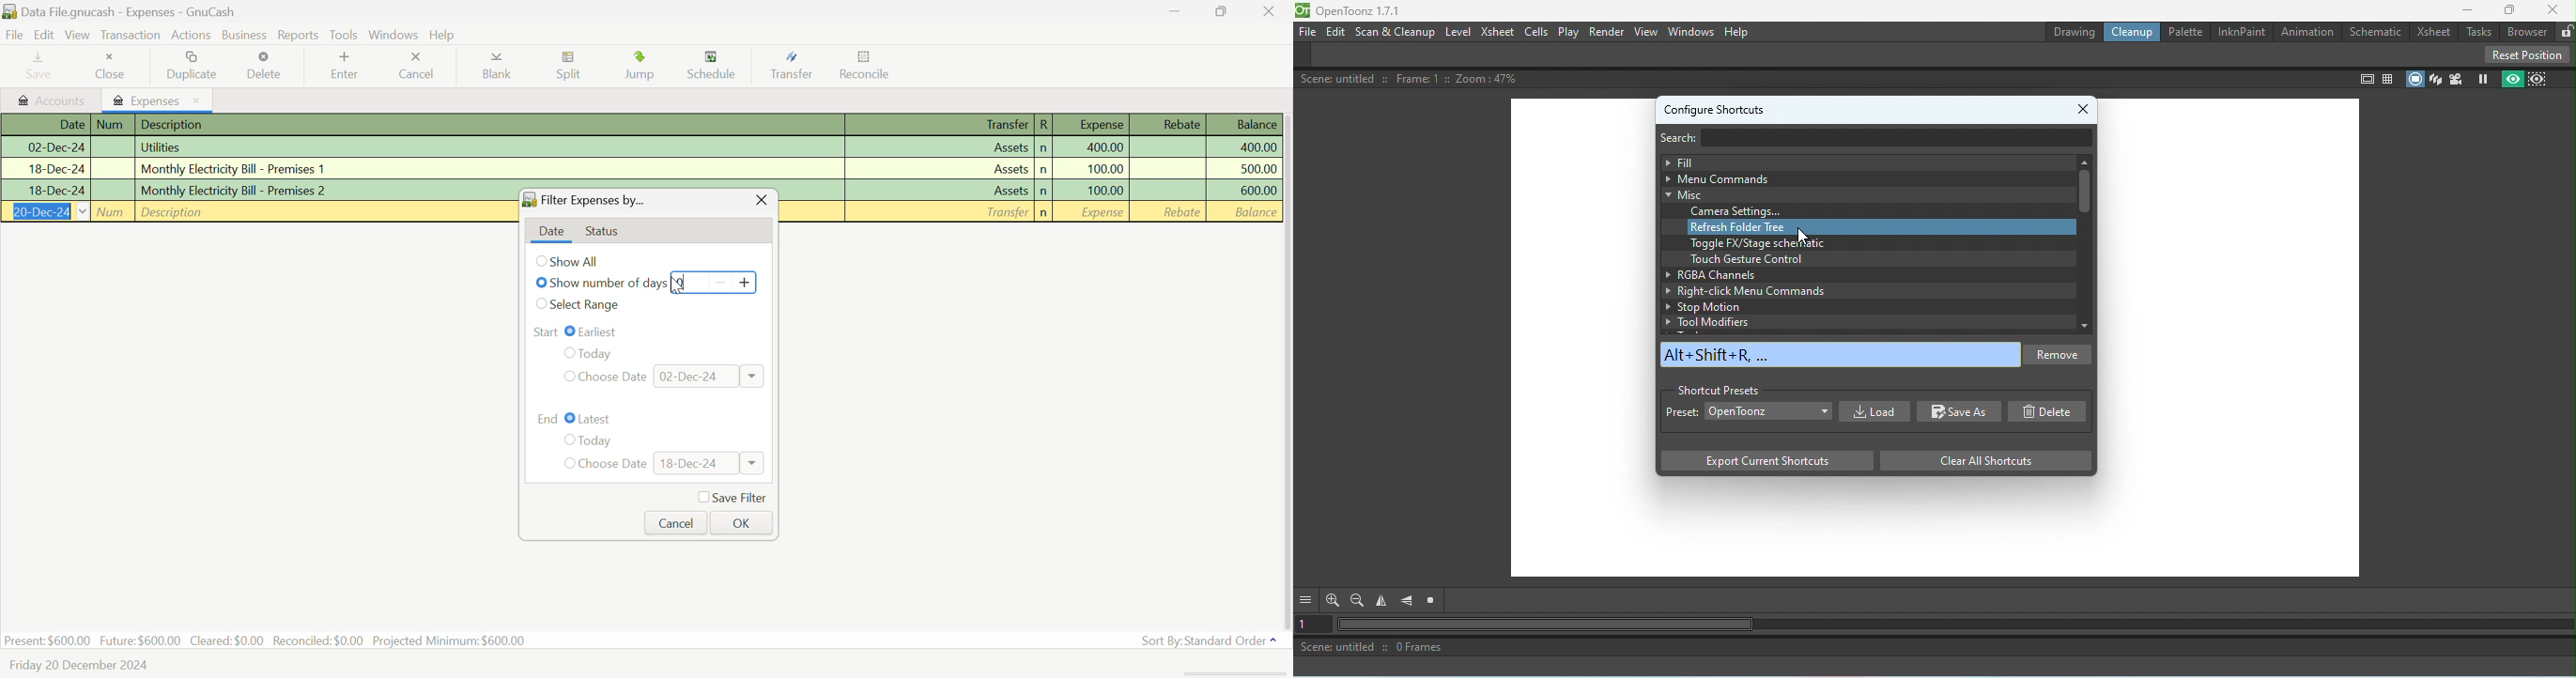  Describe the element at coordinates (1691, 31) in the screenshot. I see `Windows` at that location.